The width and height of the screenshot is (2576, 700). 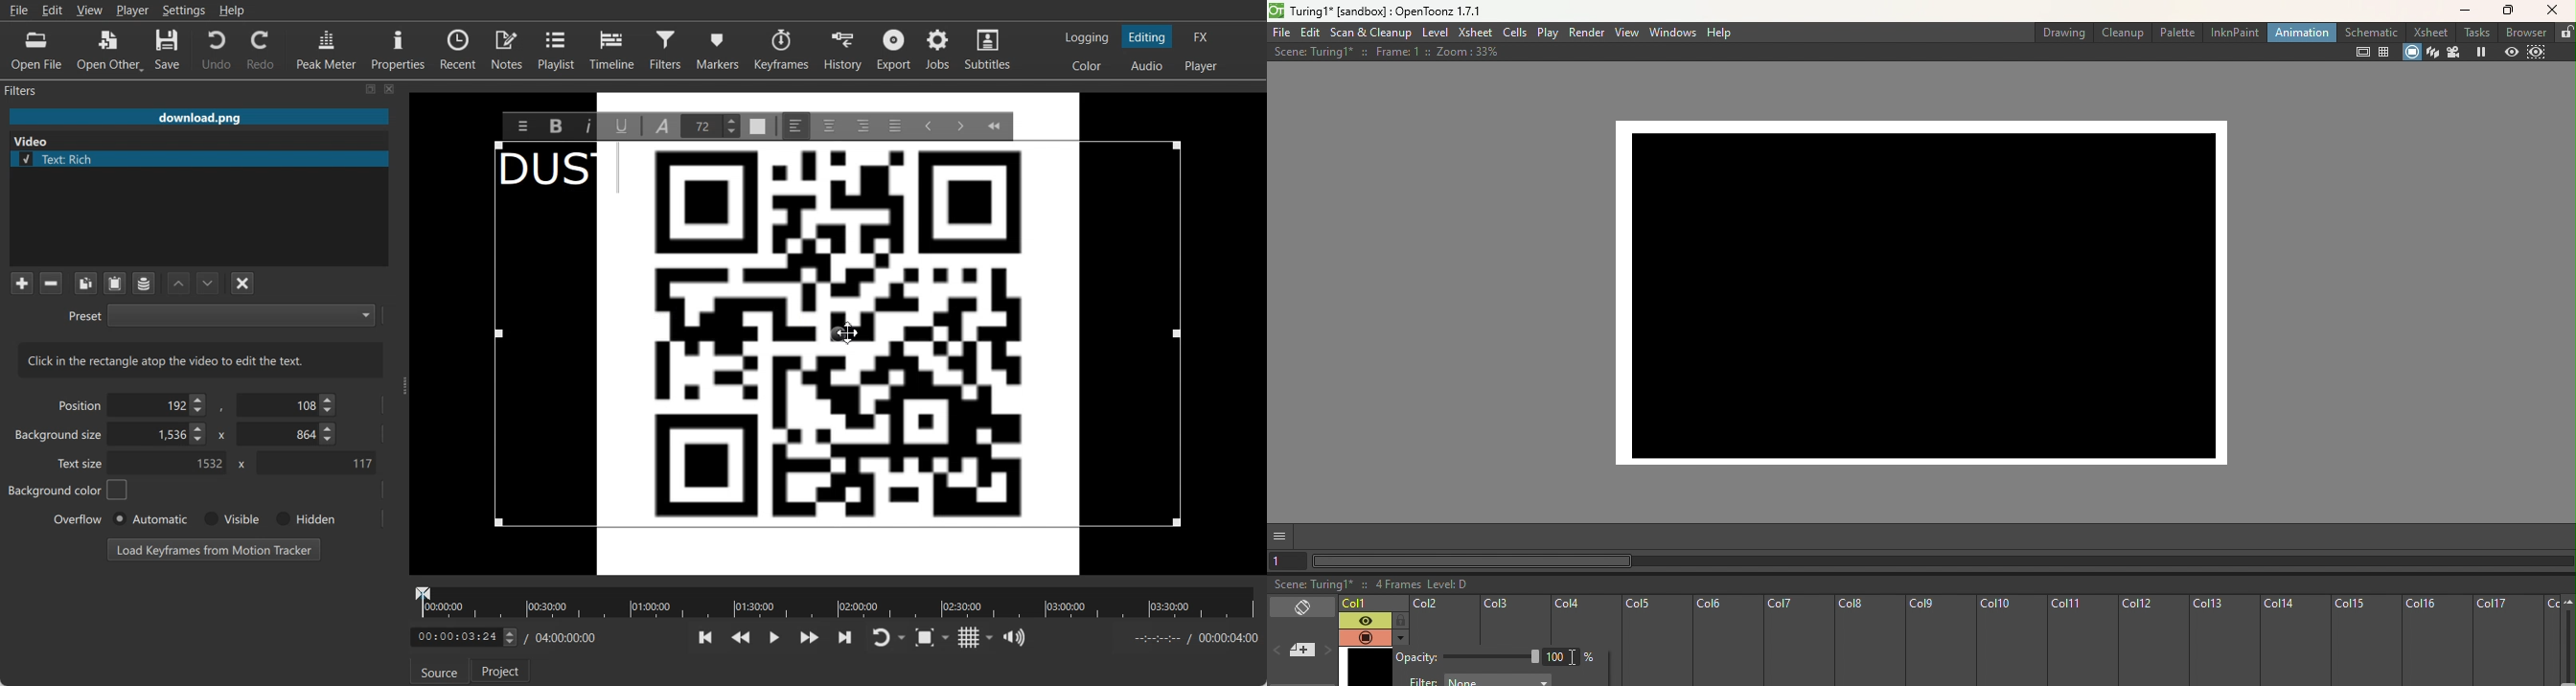 I want to click on Visible, so click(x=230, y=519).